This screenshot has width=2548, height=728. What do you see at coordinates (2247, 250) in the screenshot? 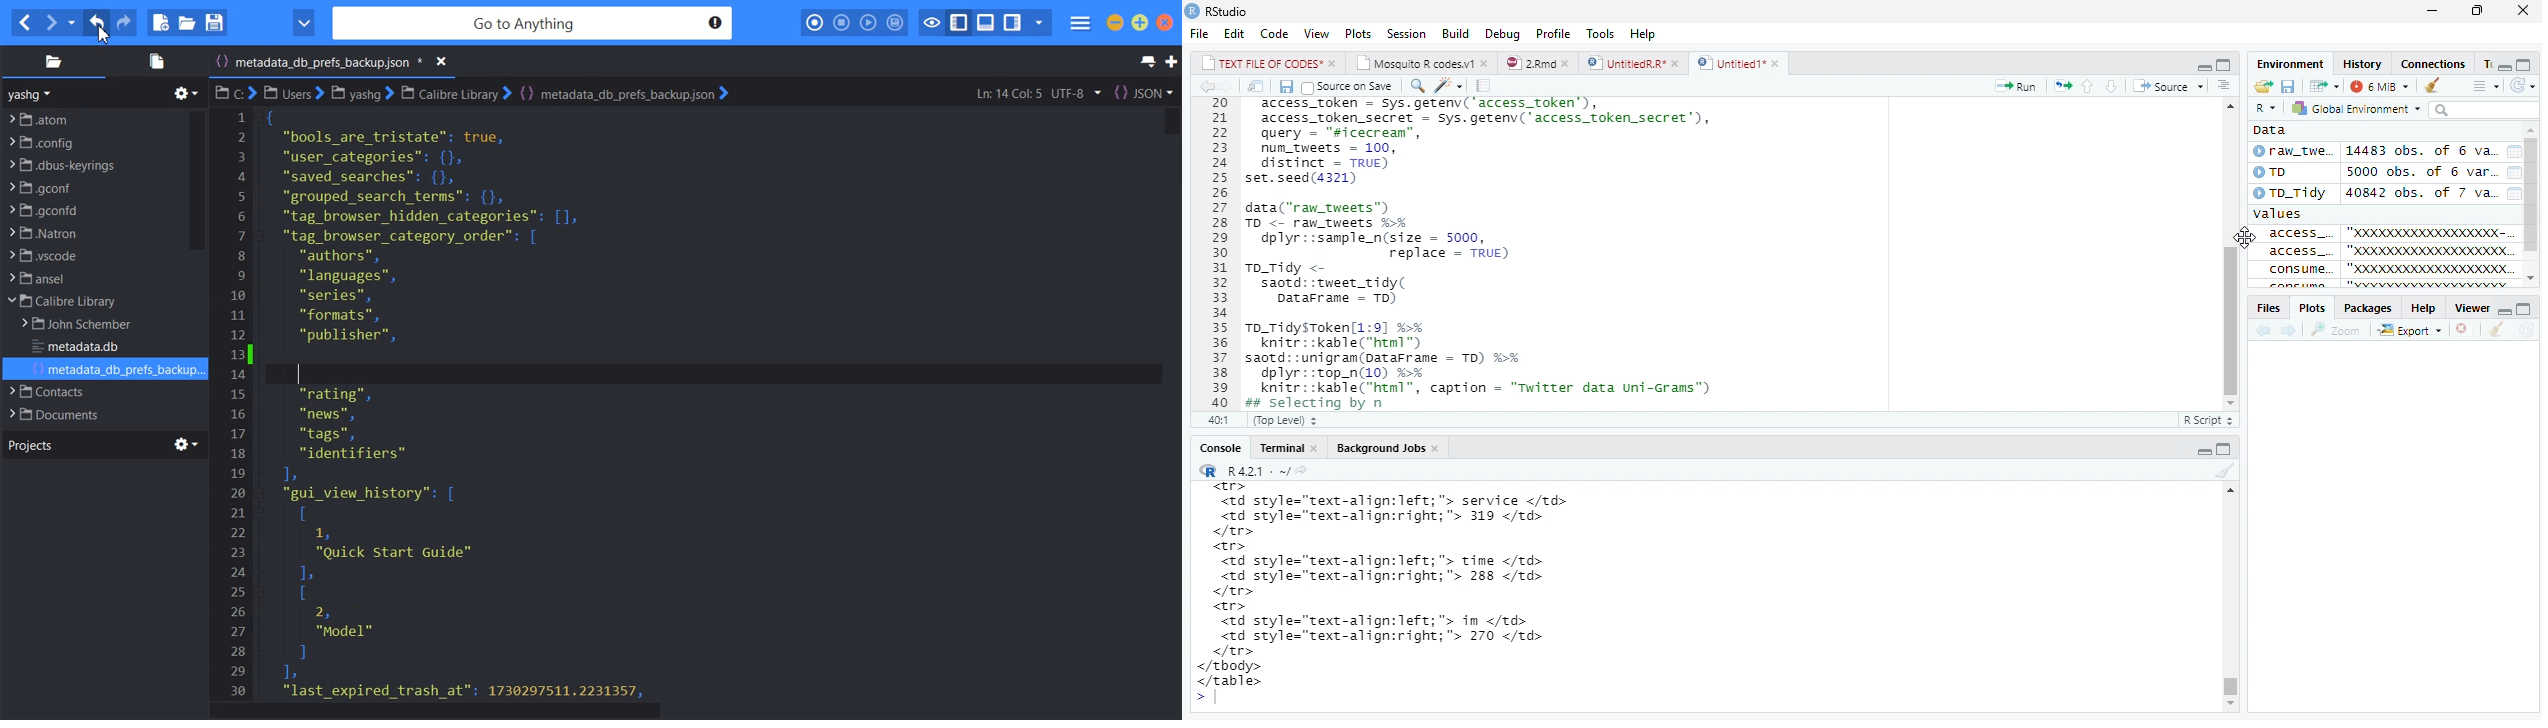
I see `cursor` at bounding box center [2247, 250].